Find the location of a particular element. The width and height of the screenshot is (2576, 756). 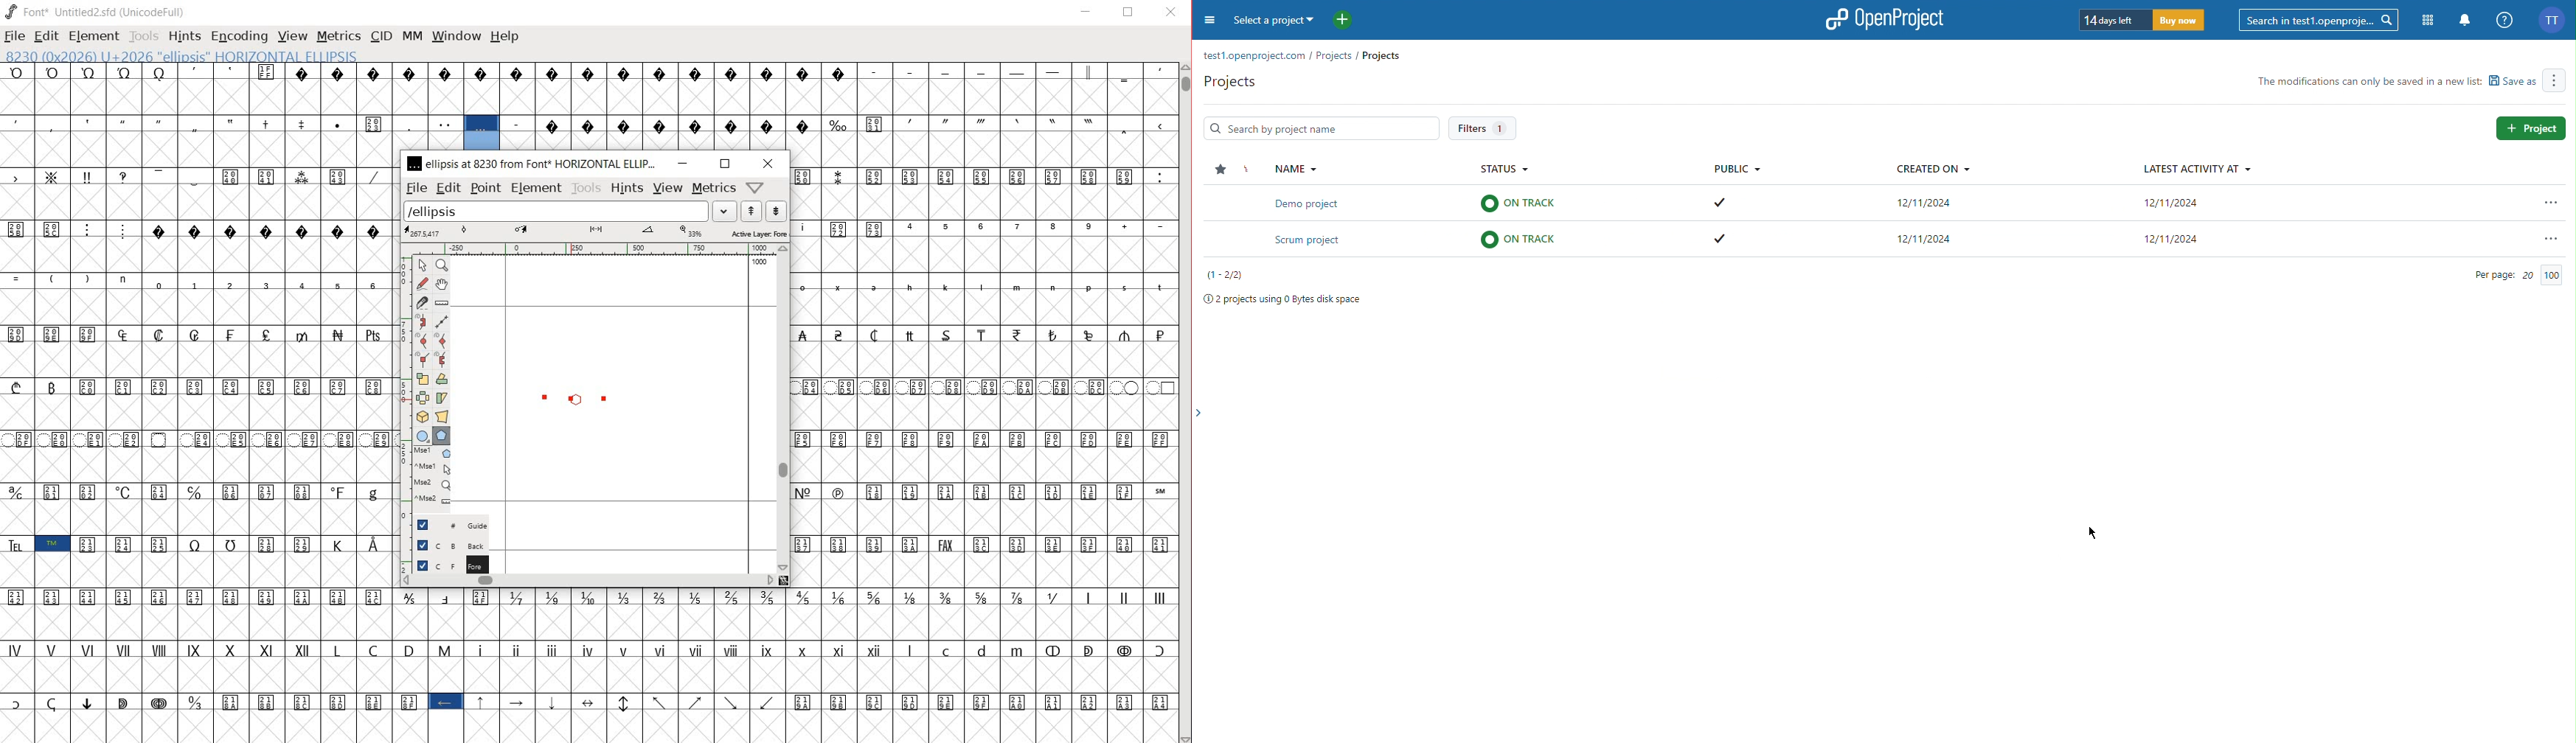

EDIT is located at coordinates (48, 36).